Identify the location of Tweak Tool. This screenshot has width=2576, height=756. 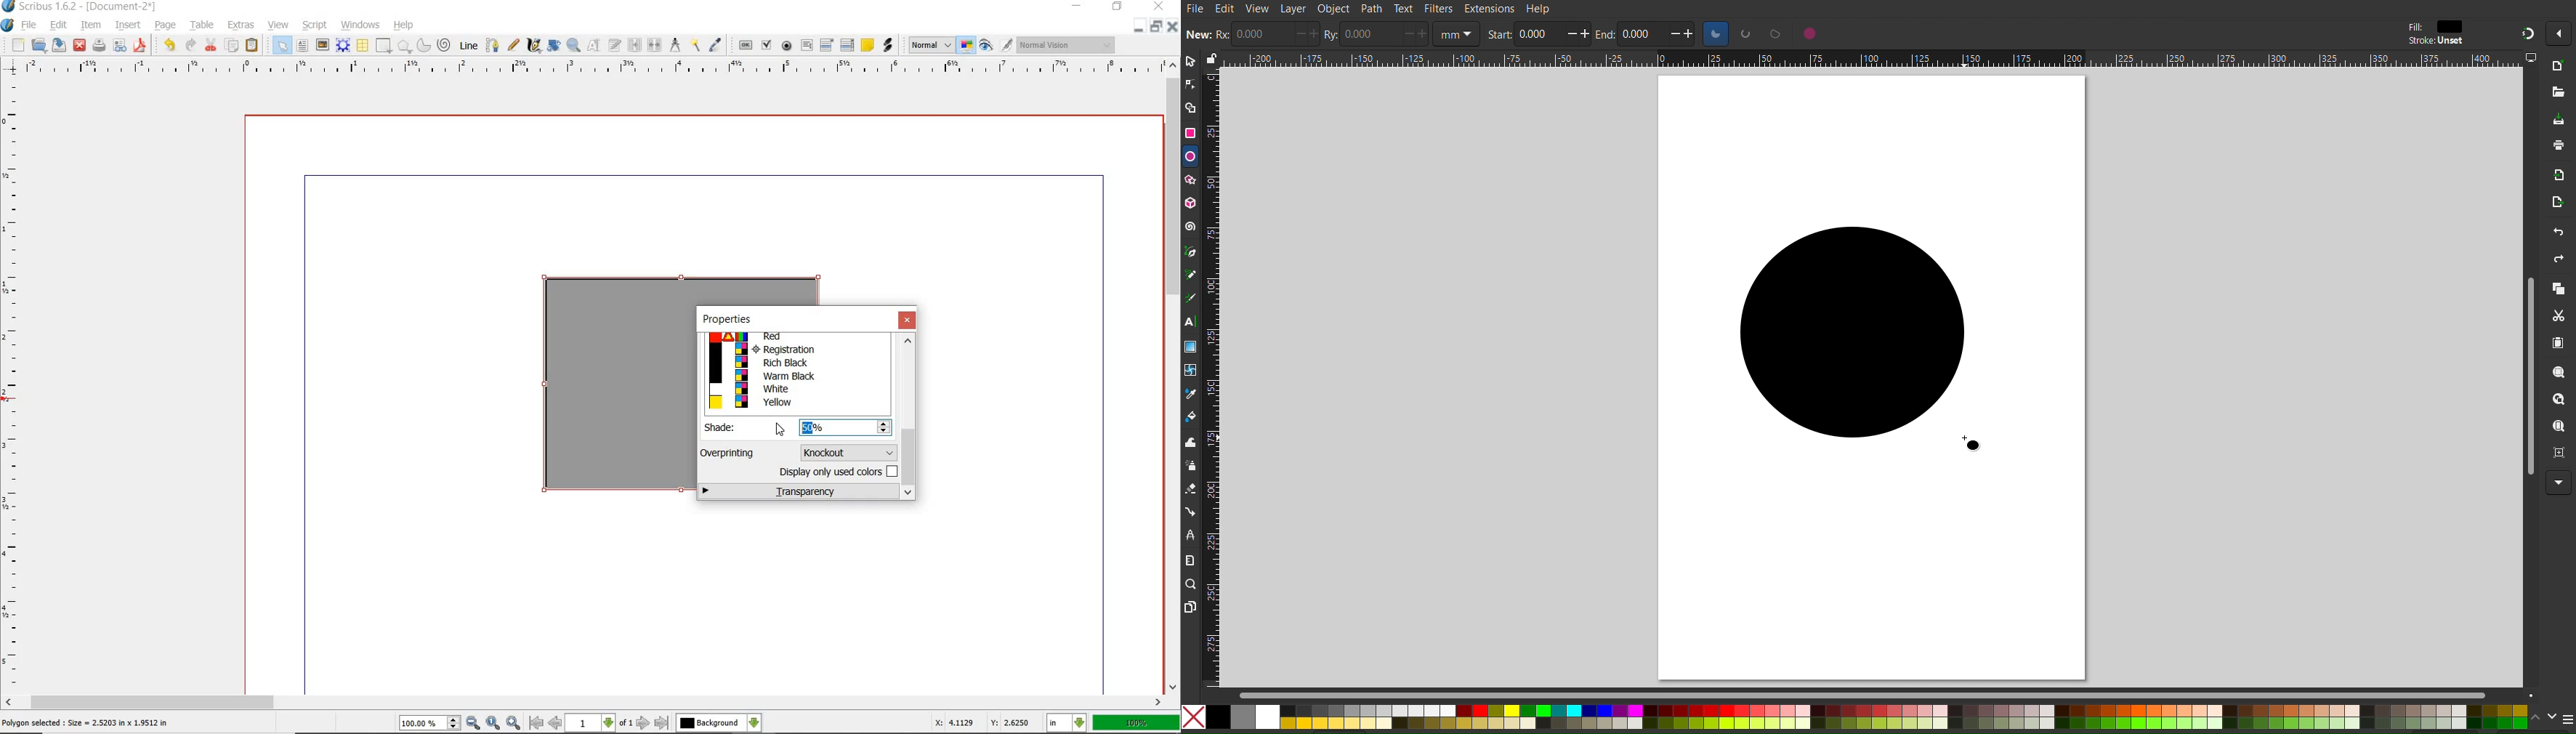
(1190, 443).